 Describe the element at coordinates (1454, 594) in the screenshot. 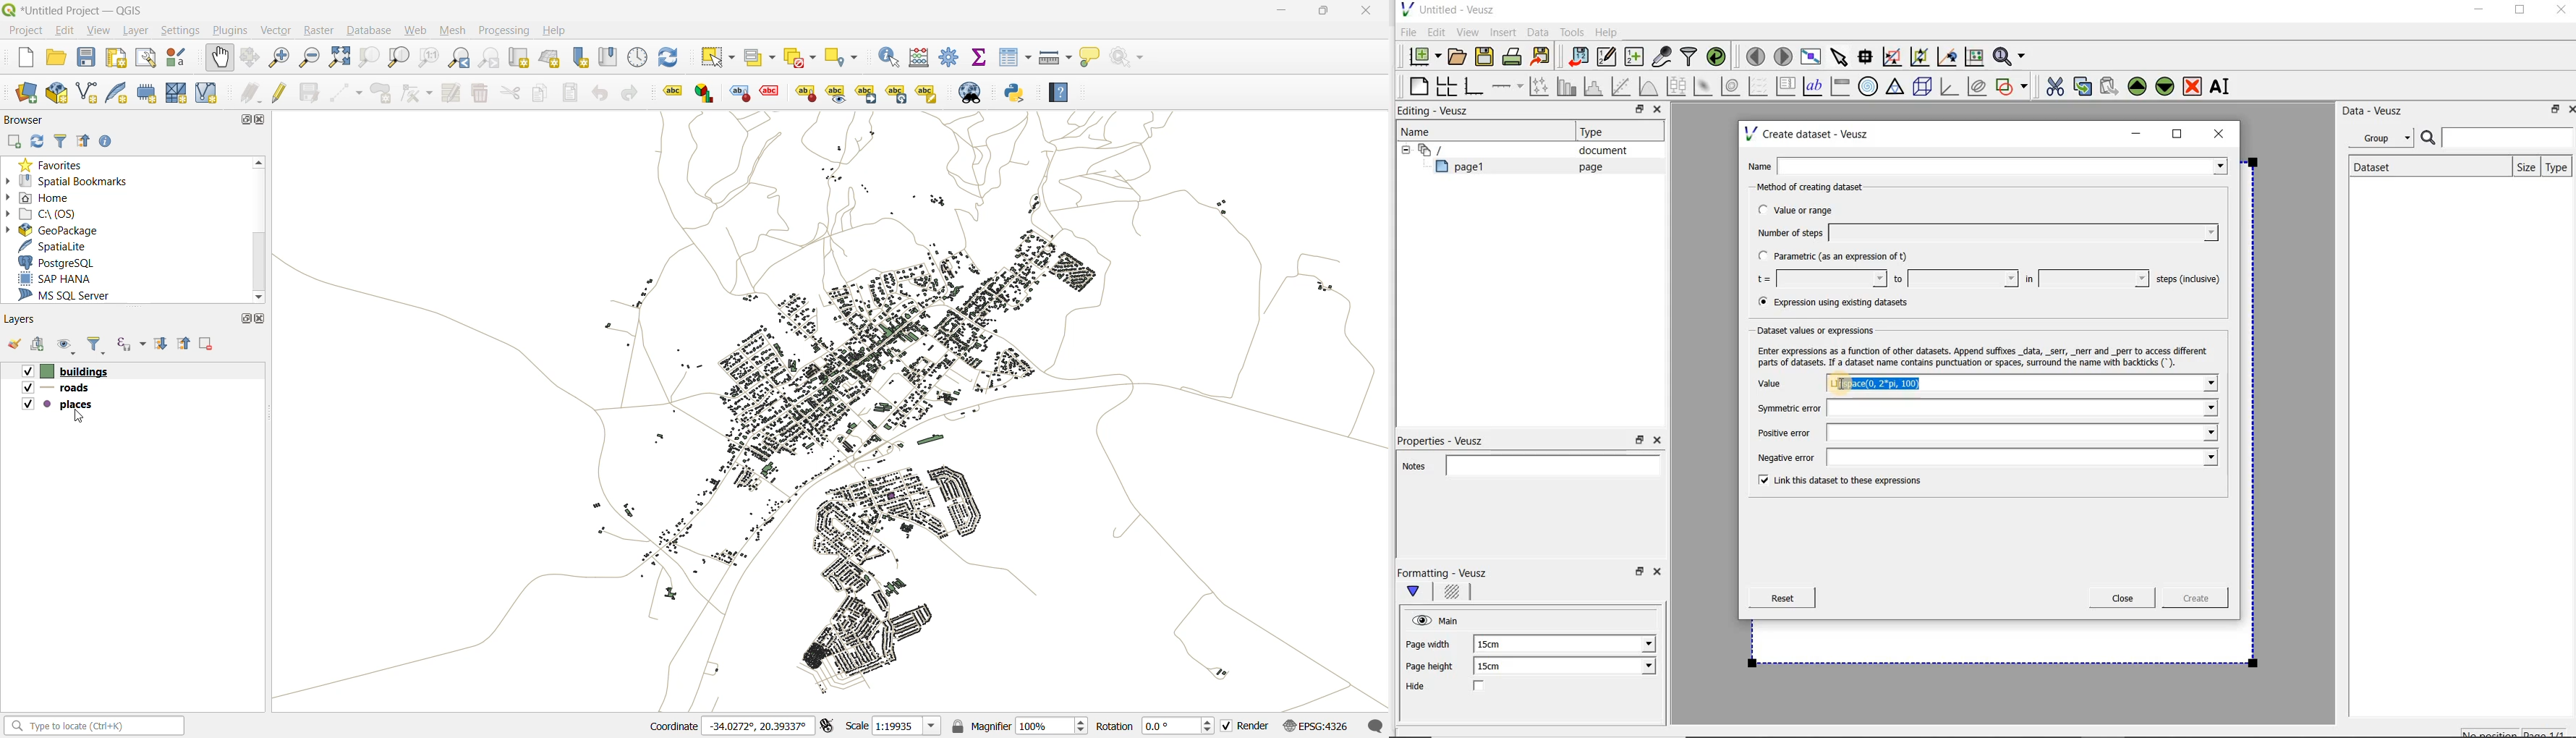

I see `Background` at that location.